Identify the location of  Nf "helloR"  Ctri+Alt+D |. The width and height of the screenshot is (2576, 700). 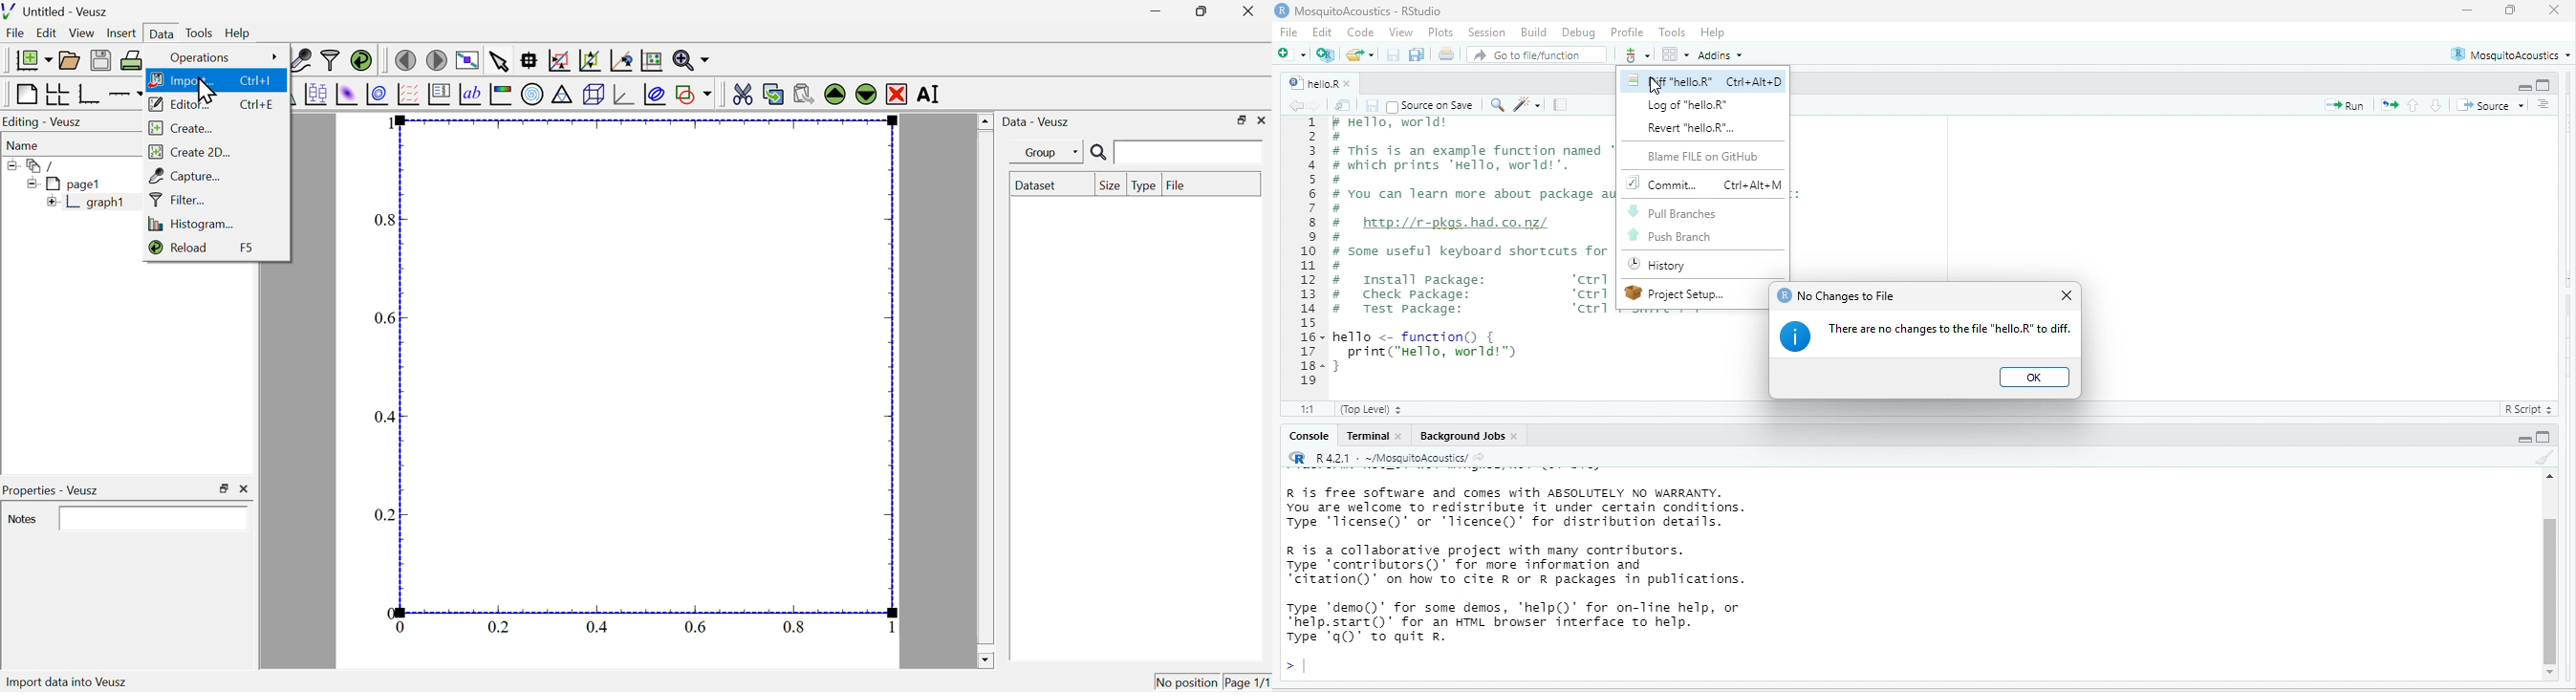
(1709, 82).